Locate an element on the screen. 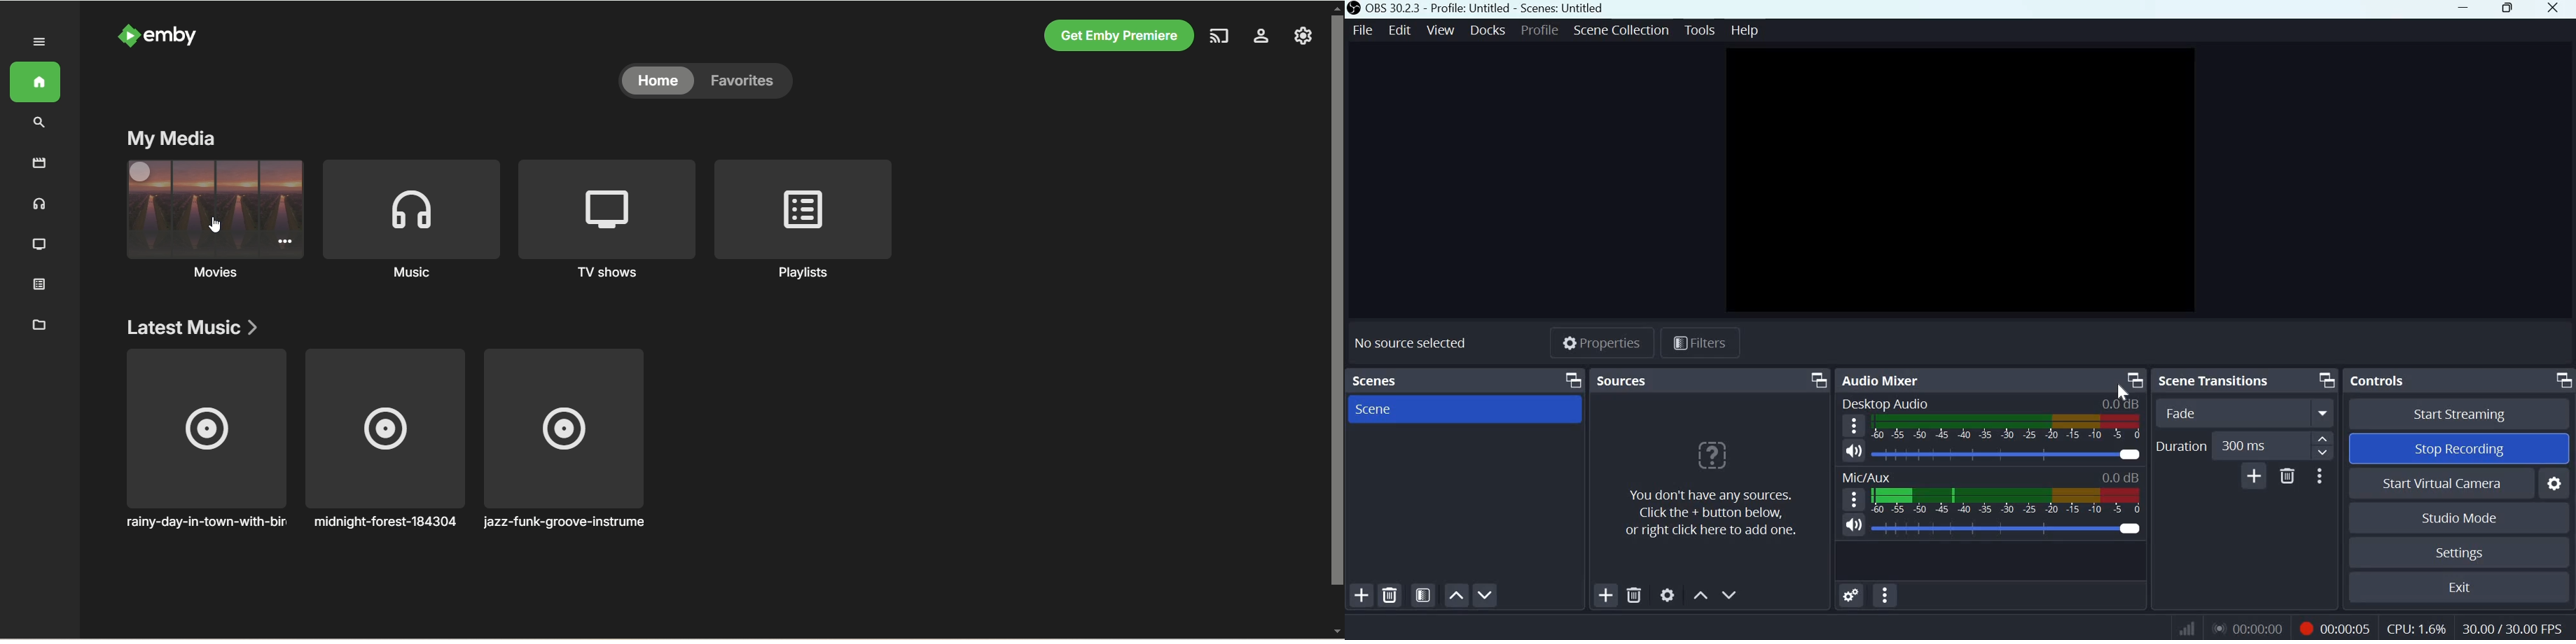 The image size is (2576, 644). Speaker Icon is located at coordinates (1854, 450).